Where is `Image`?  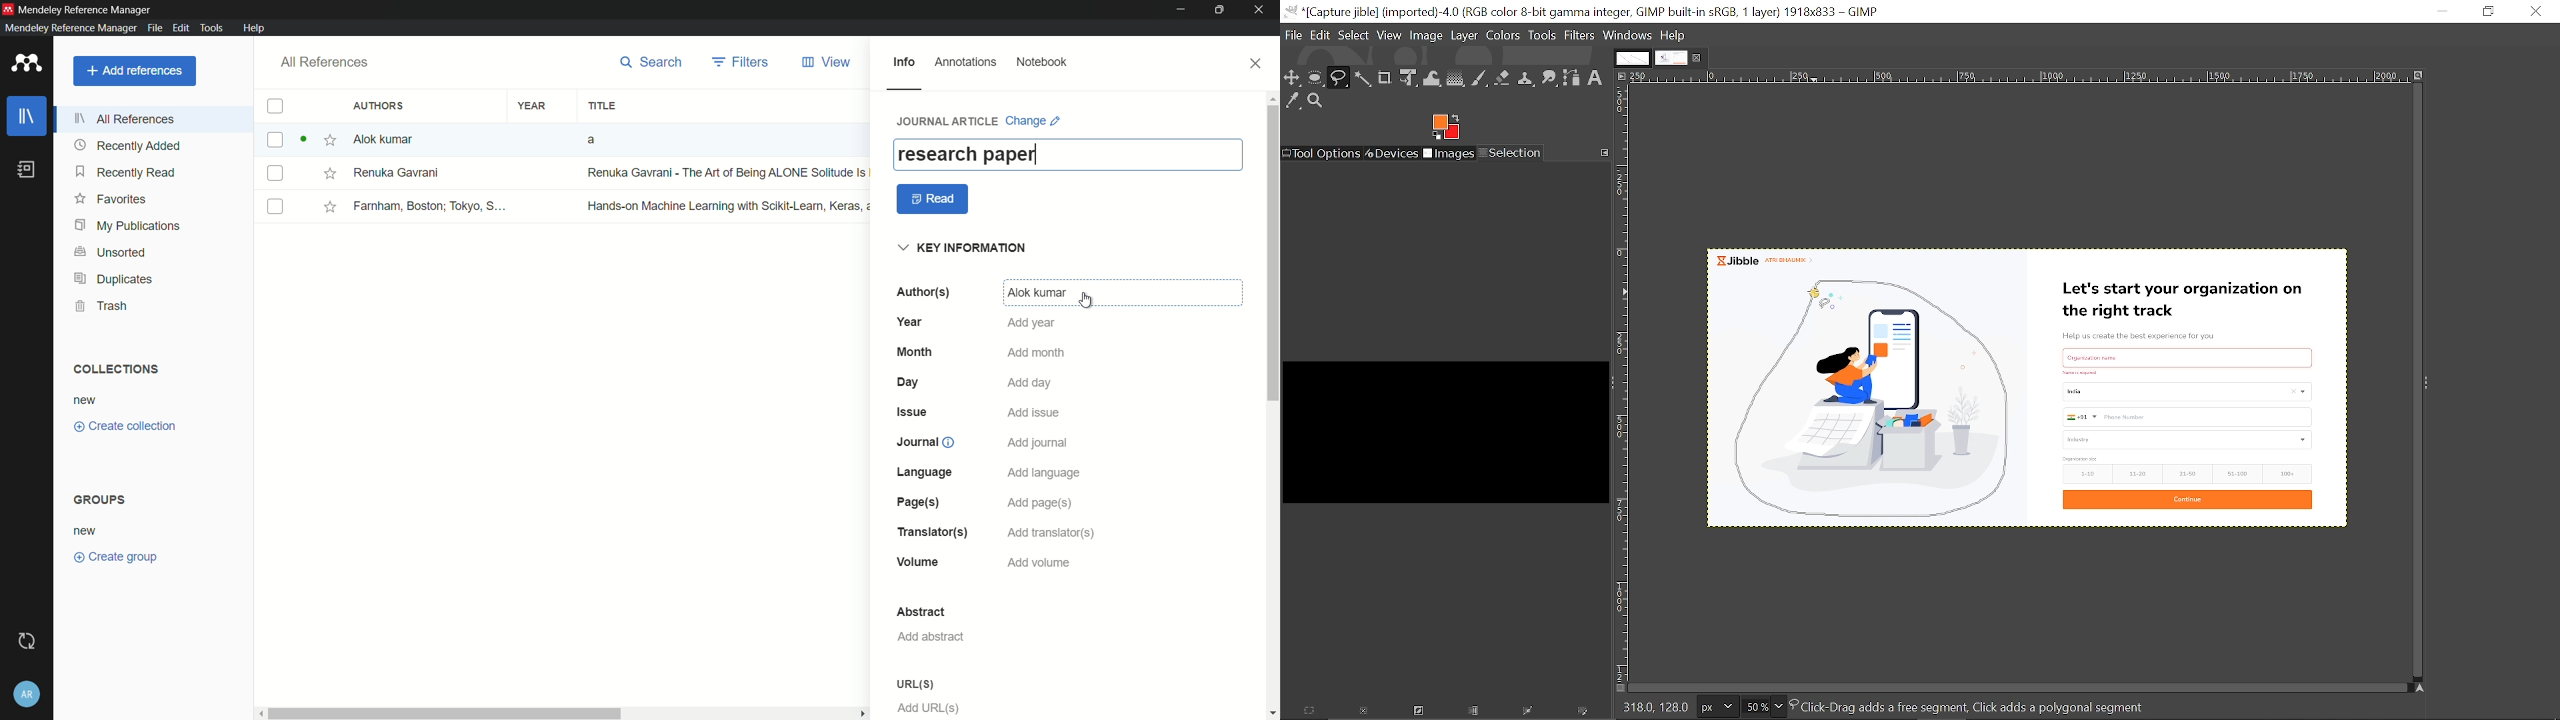 Image is located at coordinates (1427, 34).